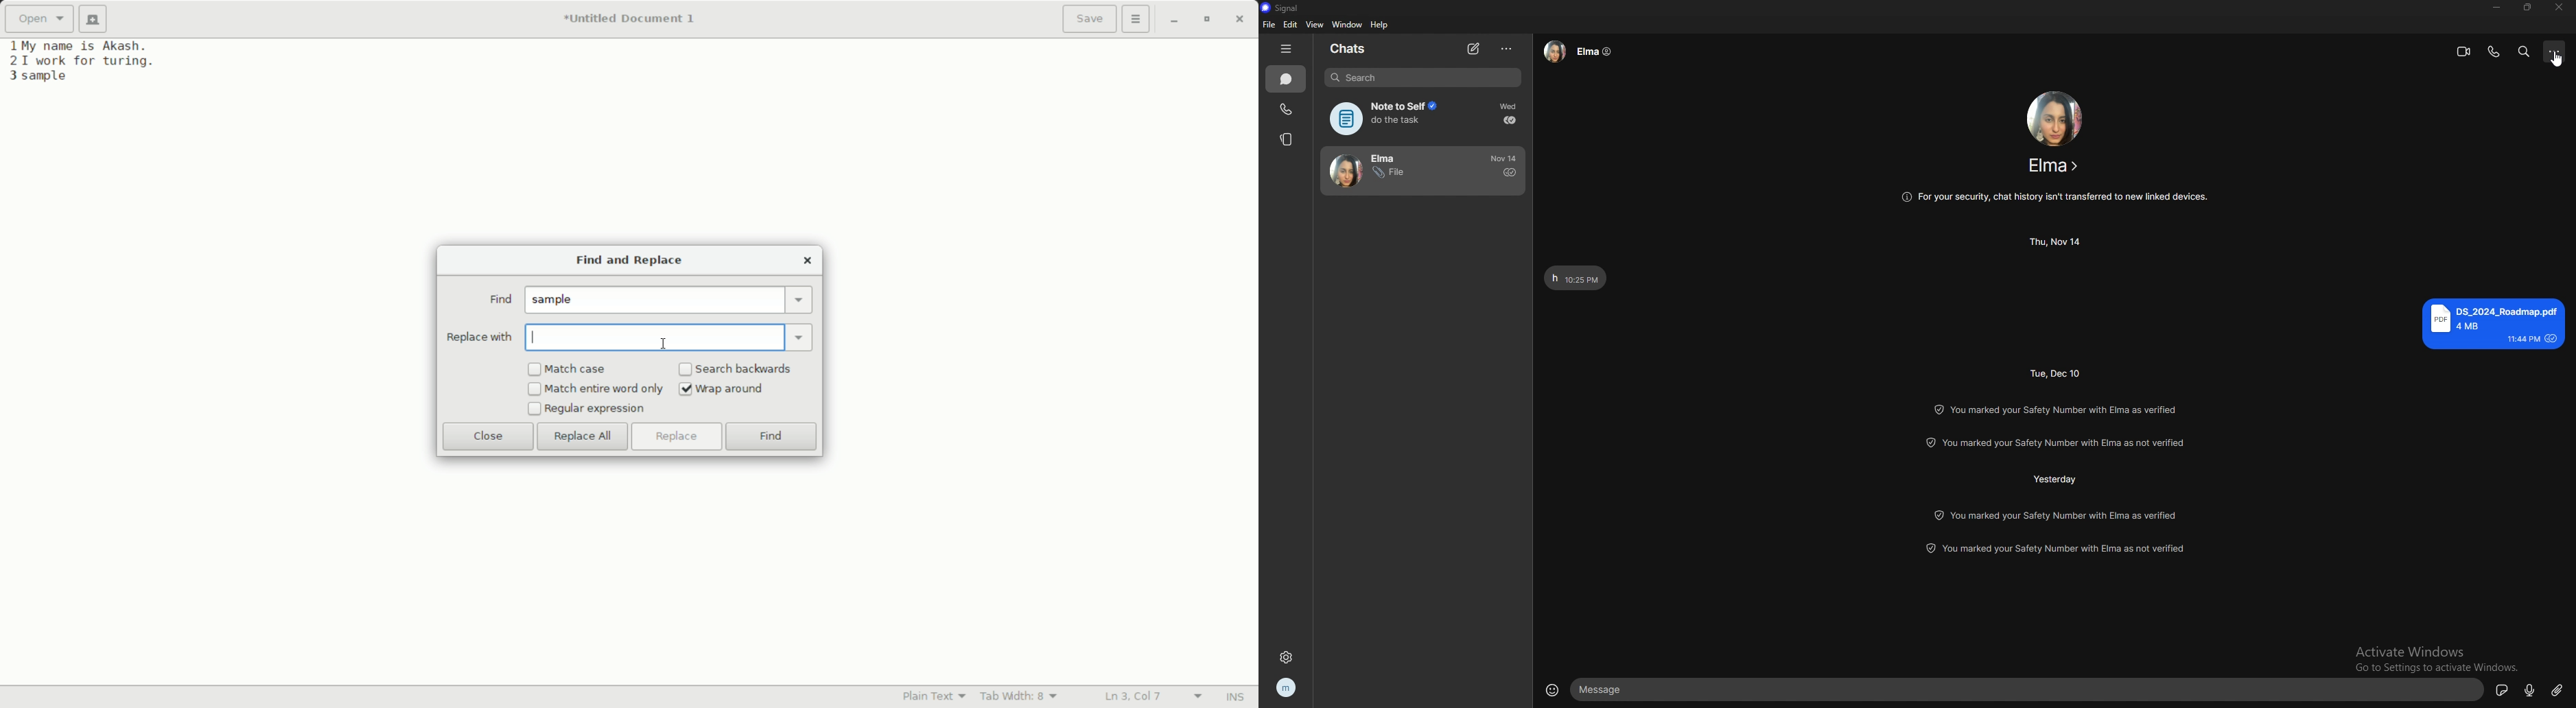  I want to click on new chat, so click(1473, 49).